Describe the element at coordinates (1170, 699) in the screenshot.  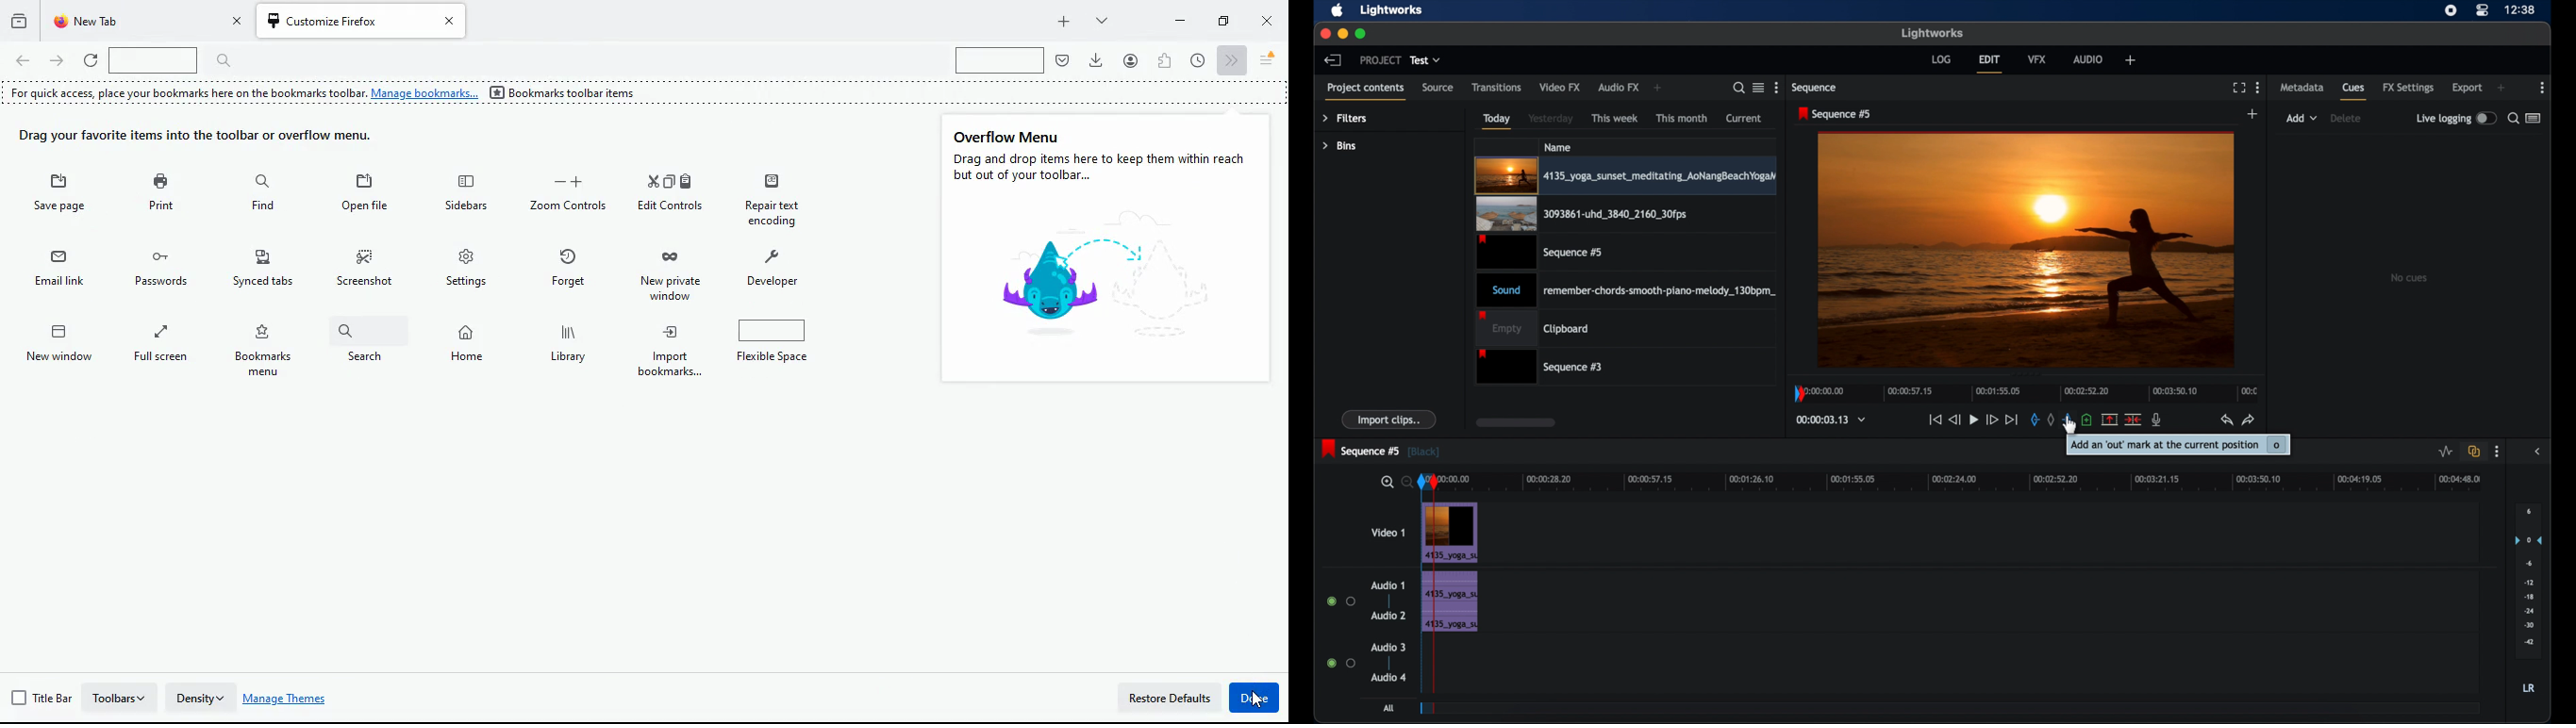
I see `restore defaults` at that location.